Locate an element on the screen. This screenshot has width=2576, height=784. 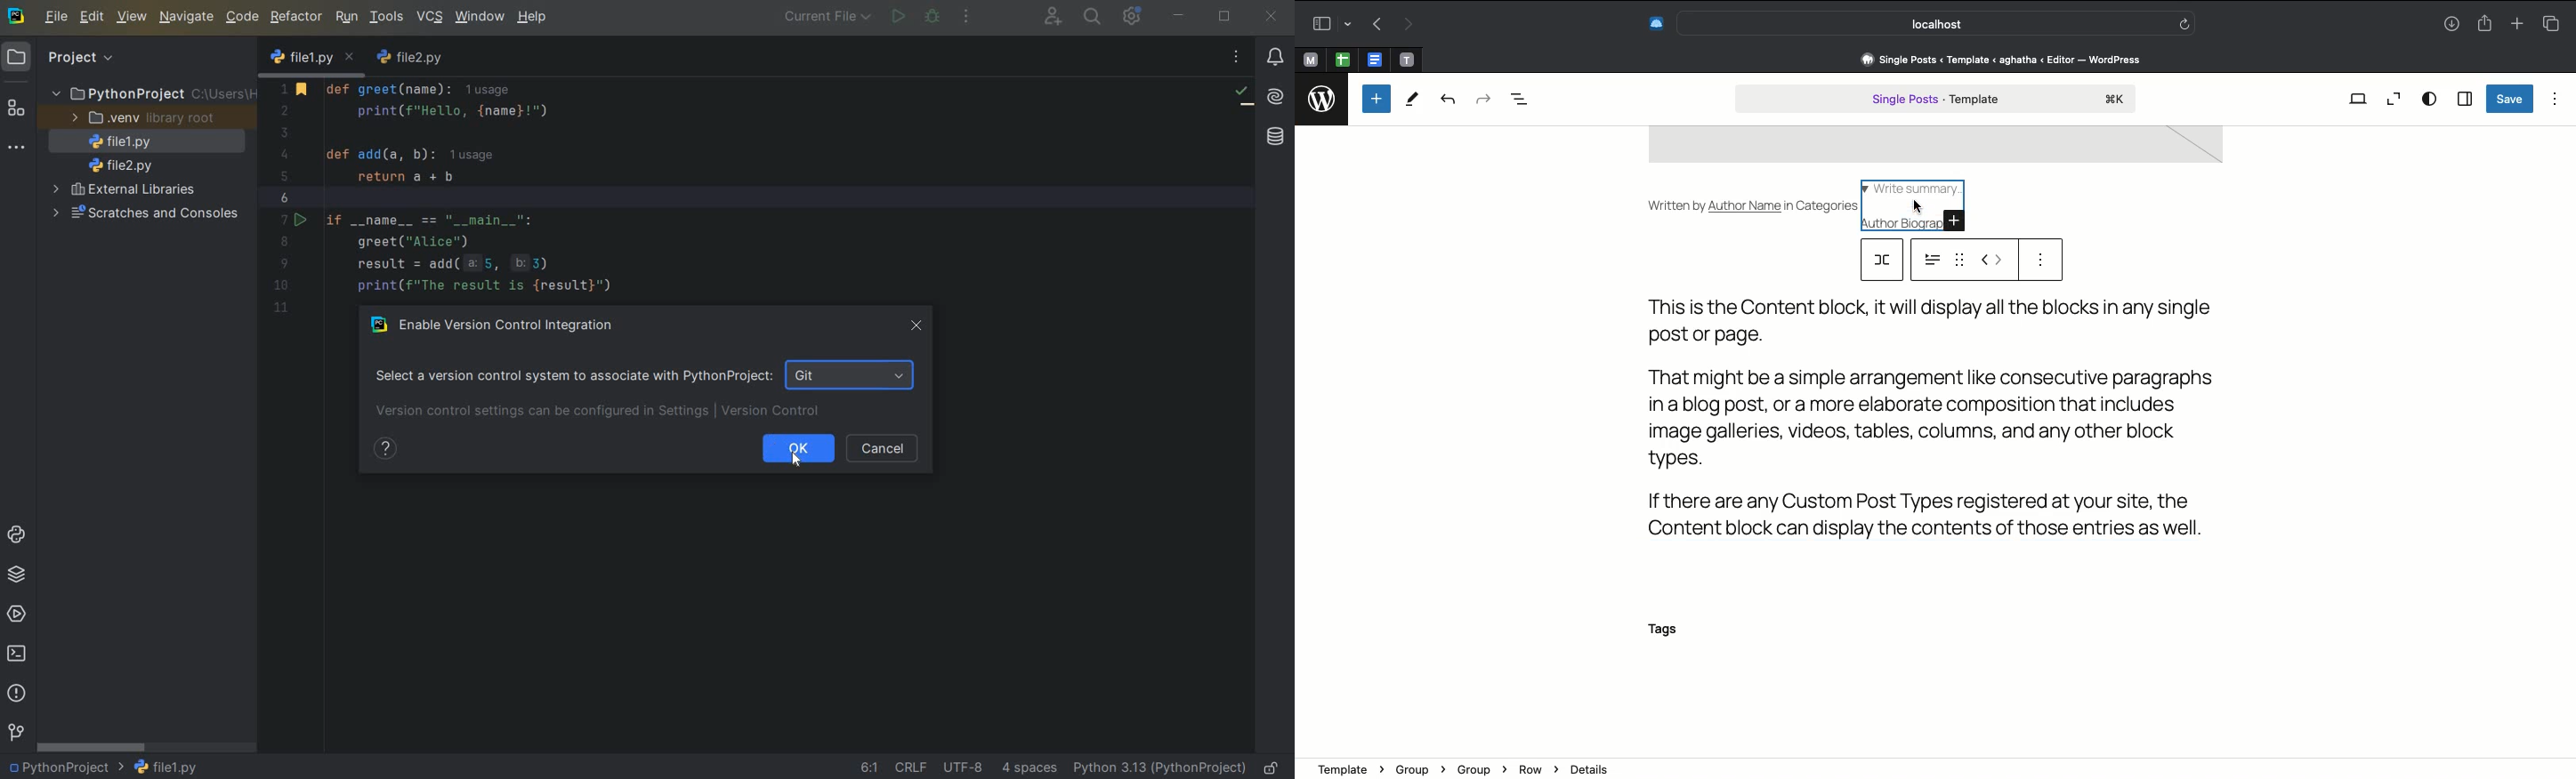
external libraries is located at coordinates (125, 192).